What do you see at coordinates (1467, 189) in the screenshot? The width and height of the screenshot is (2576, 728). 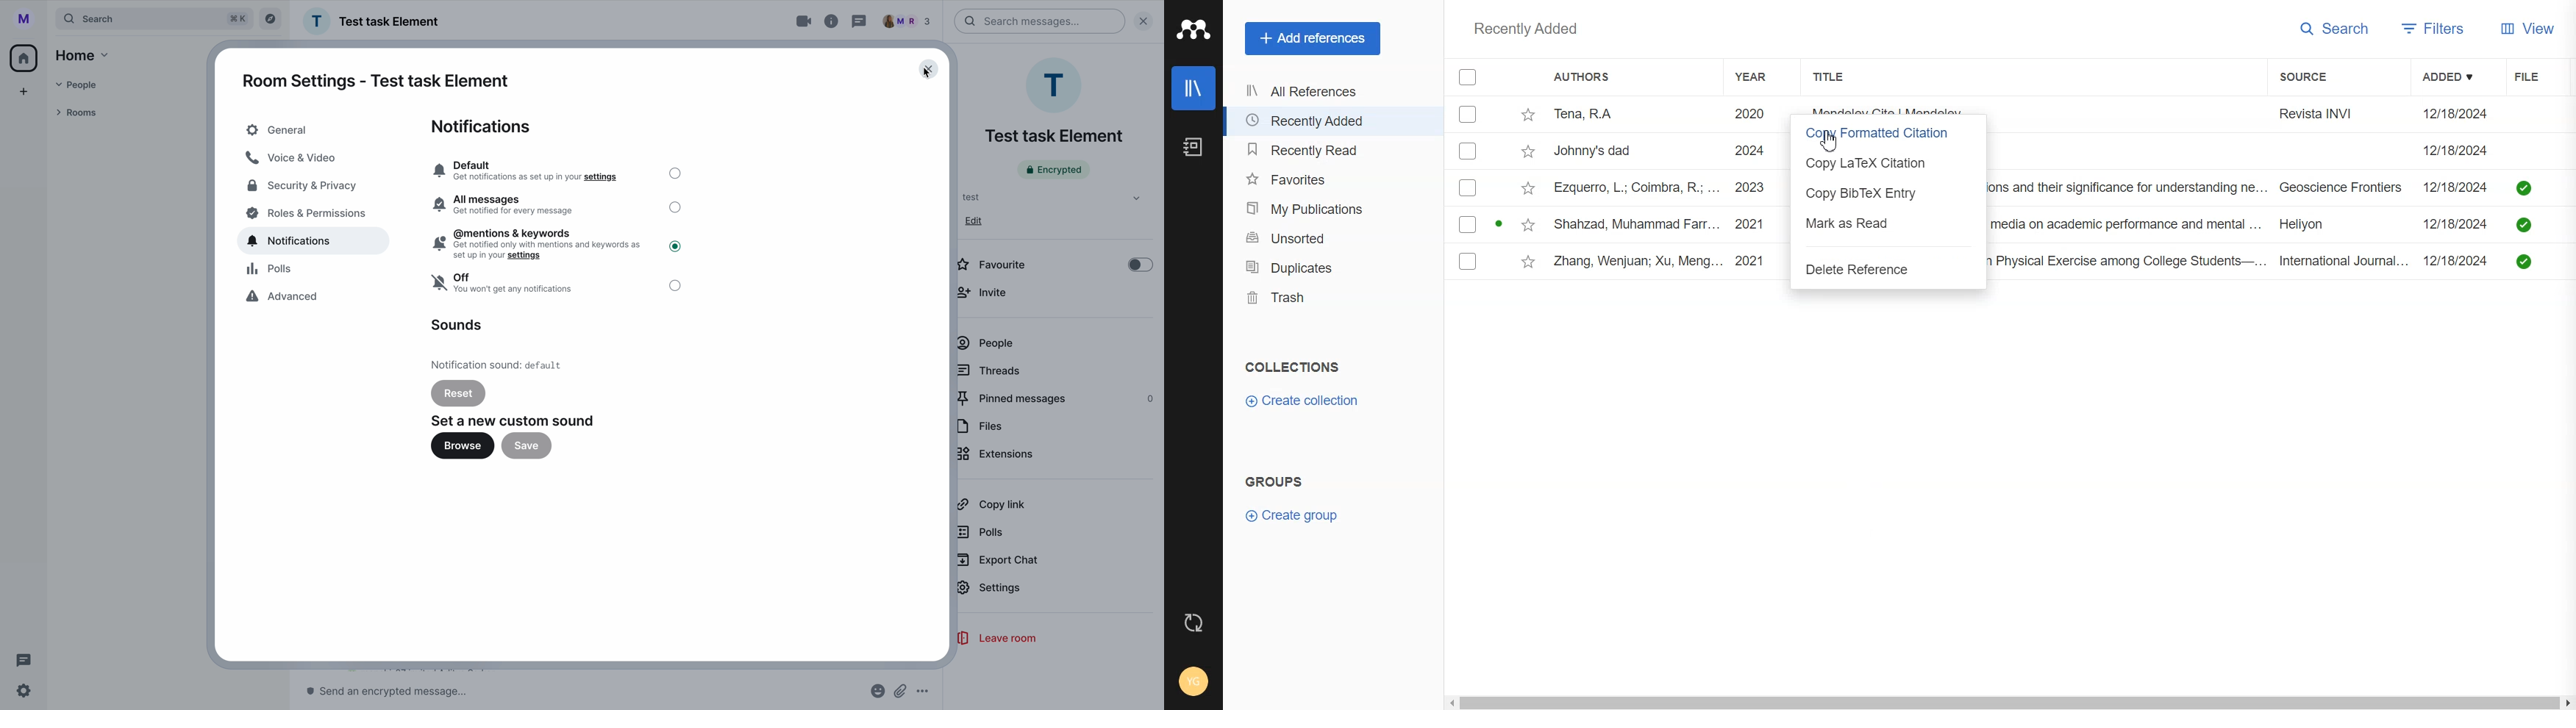 I see `Checkbox` at bounding box center [1467, 189].